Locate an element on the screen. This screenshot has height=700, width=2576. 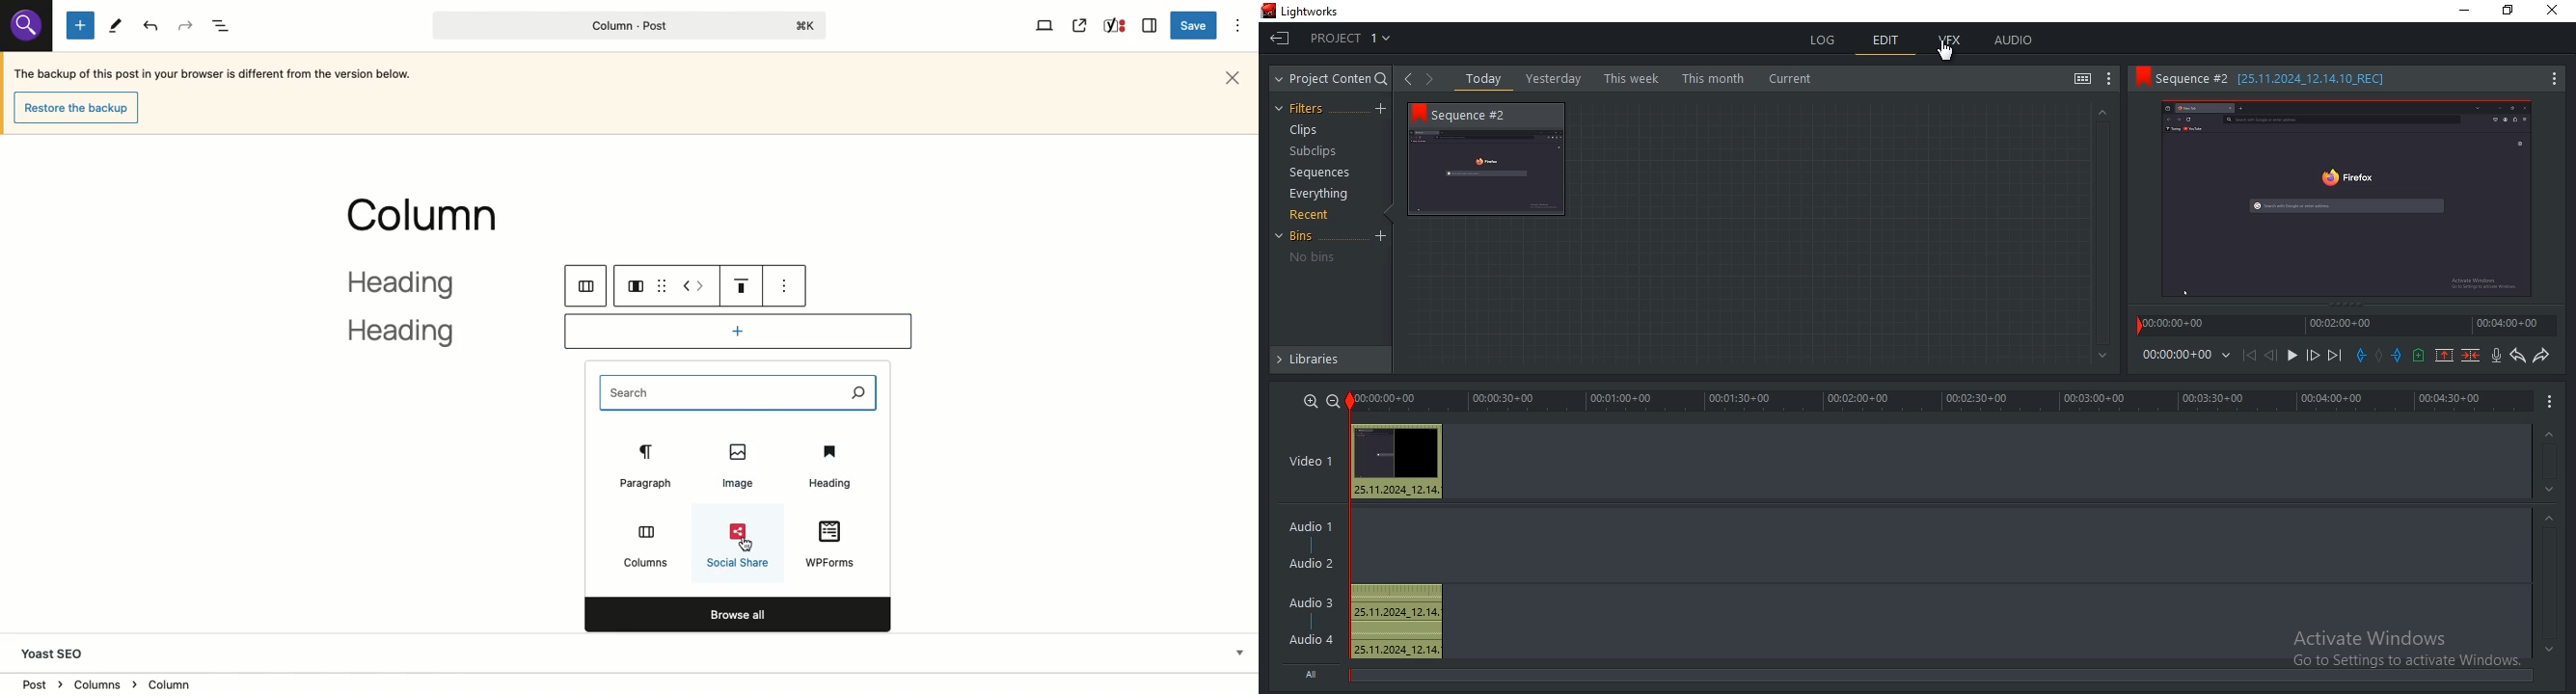
Location is located at coordinates (631, 684).